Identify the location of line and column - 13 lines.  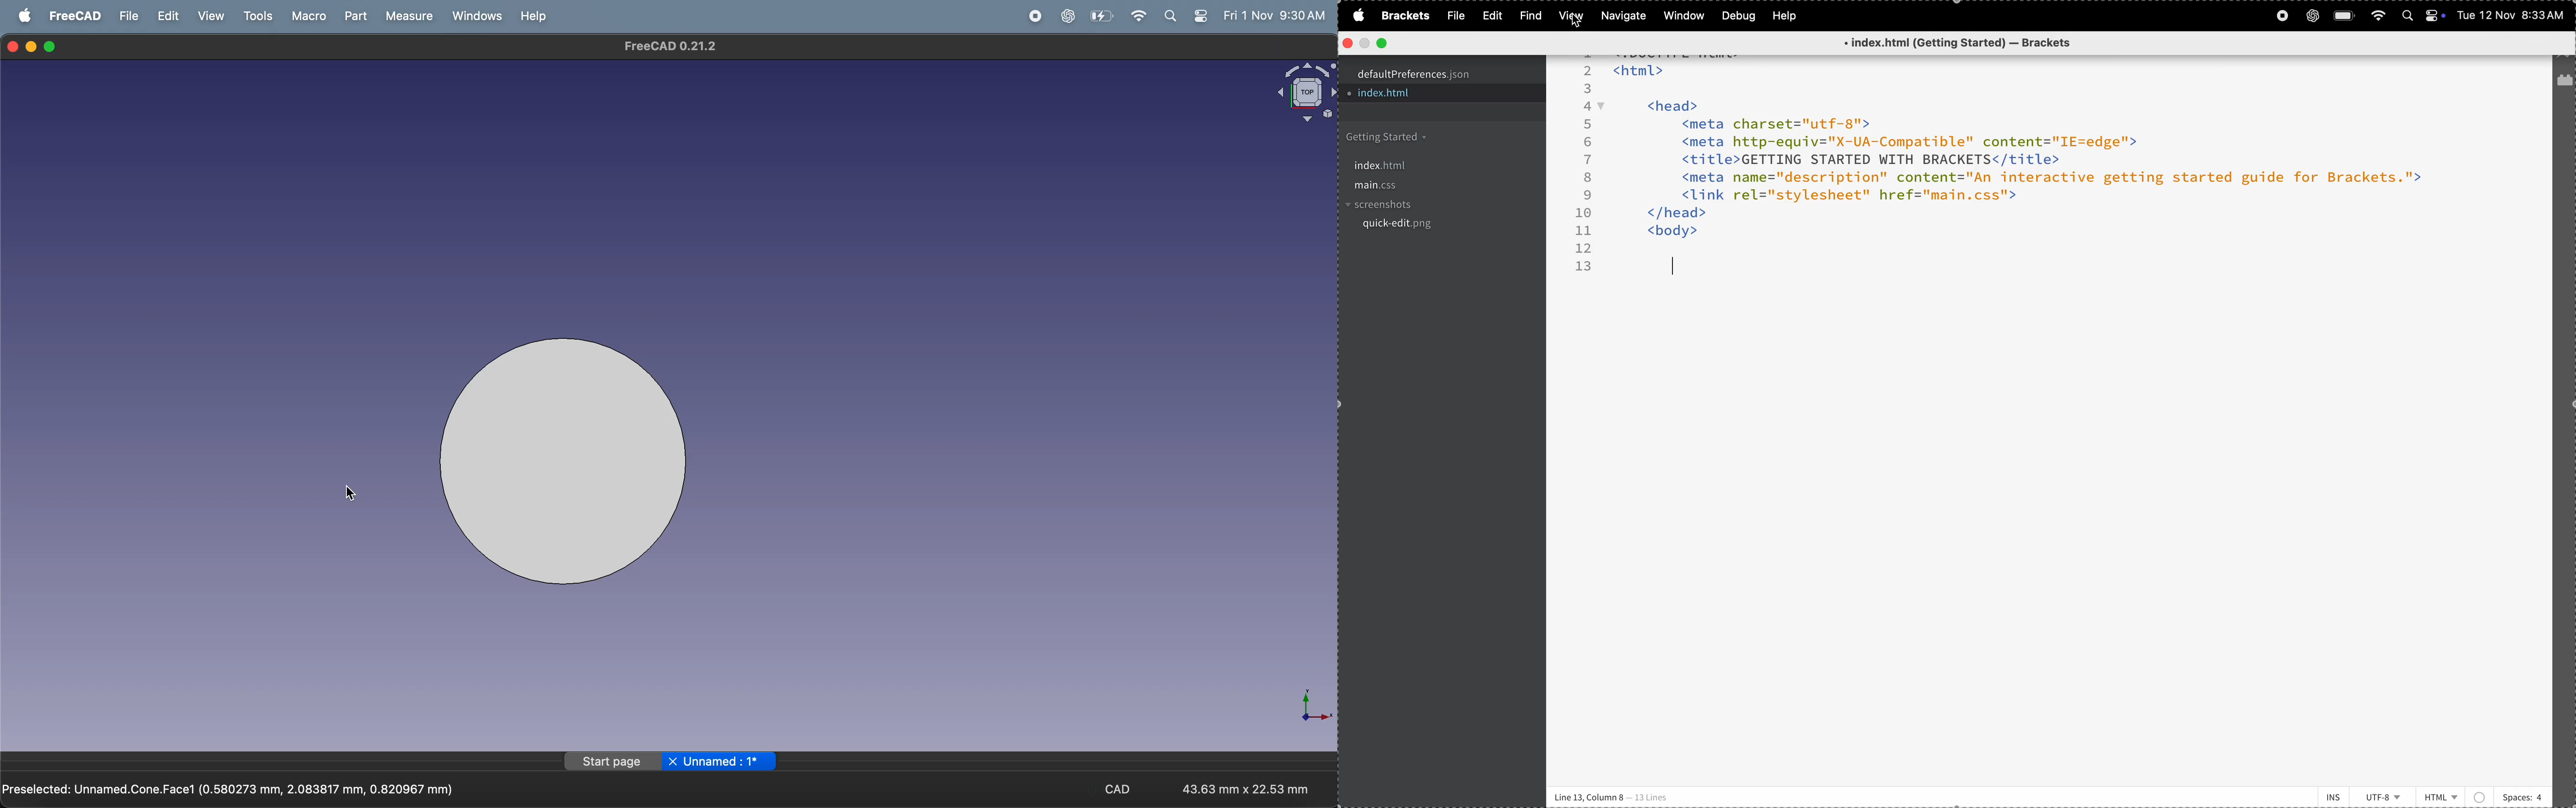
(1613, 796).